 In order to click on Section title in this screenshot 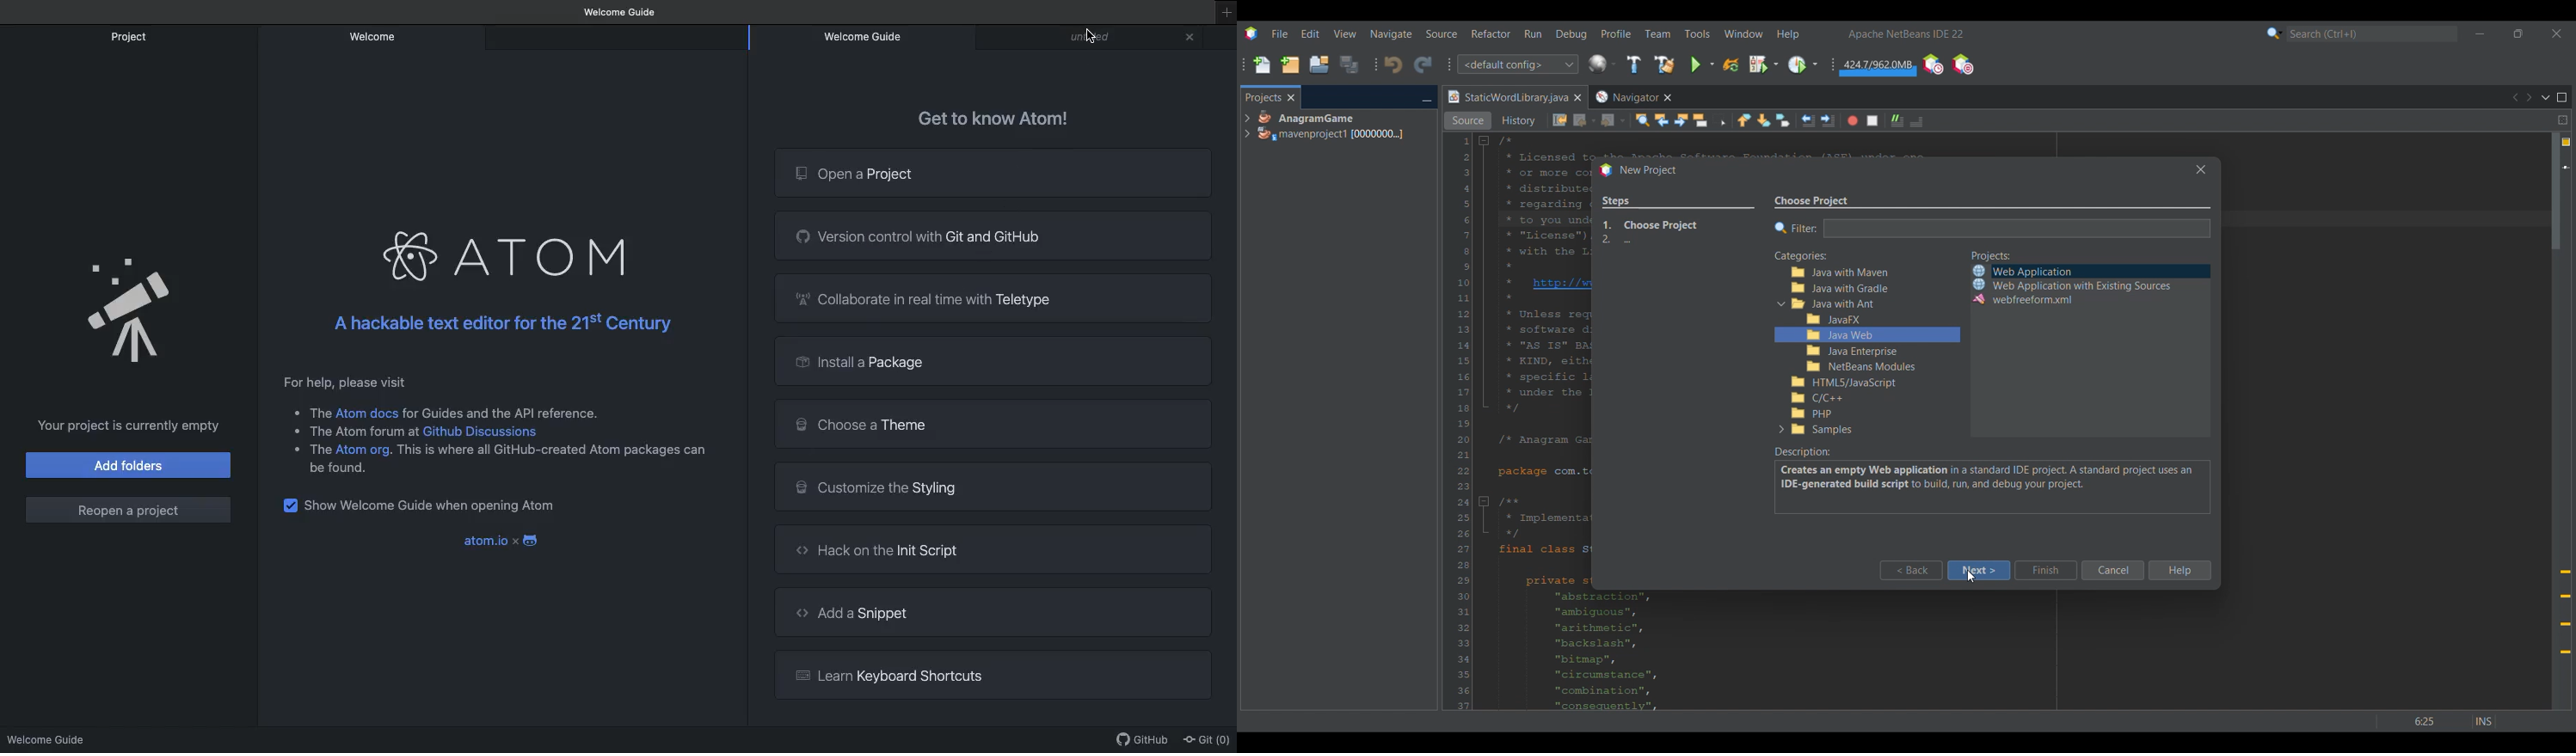, I will do `click(1992, 256)`.